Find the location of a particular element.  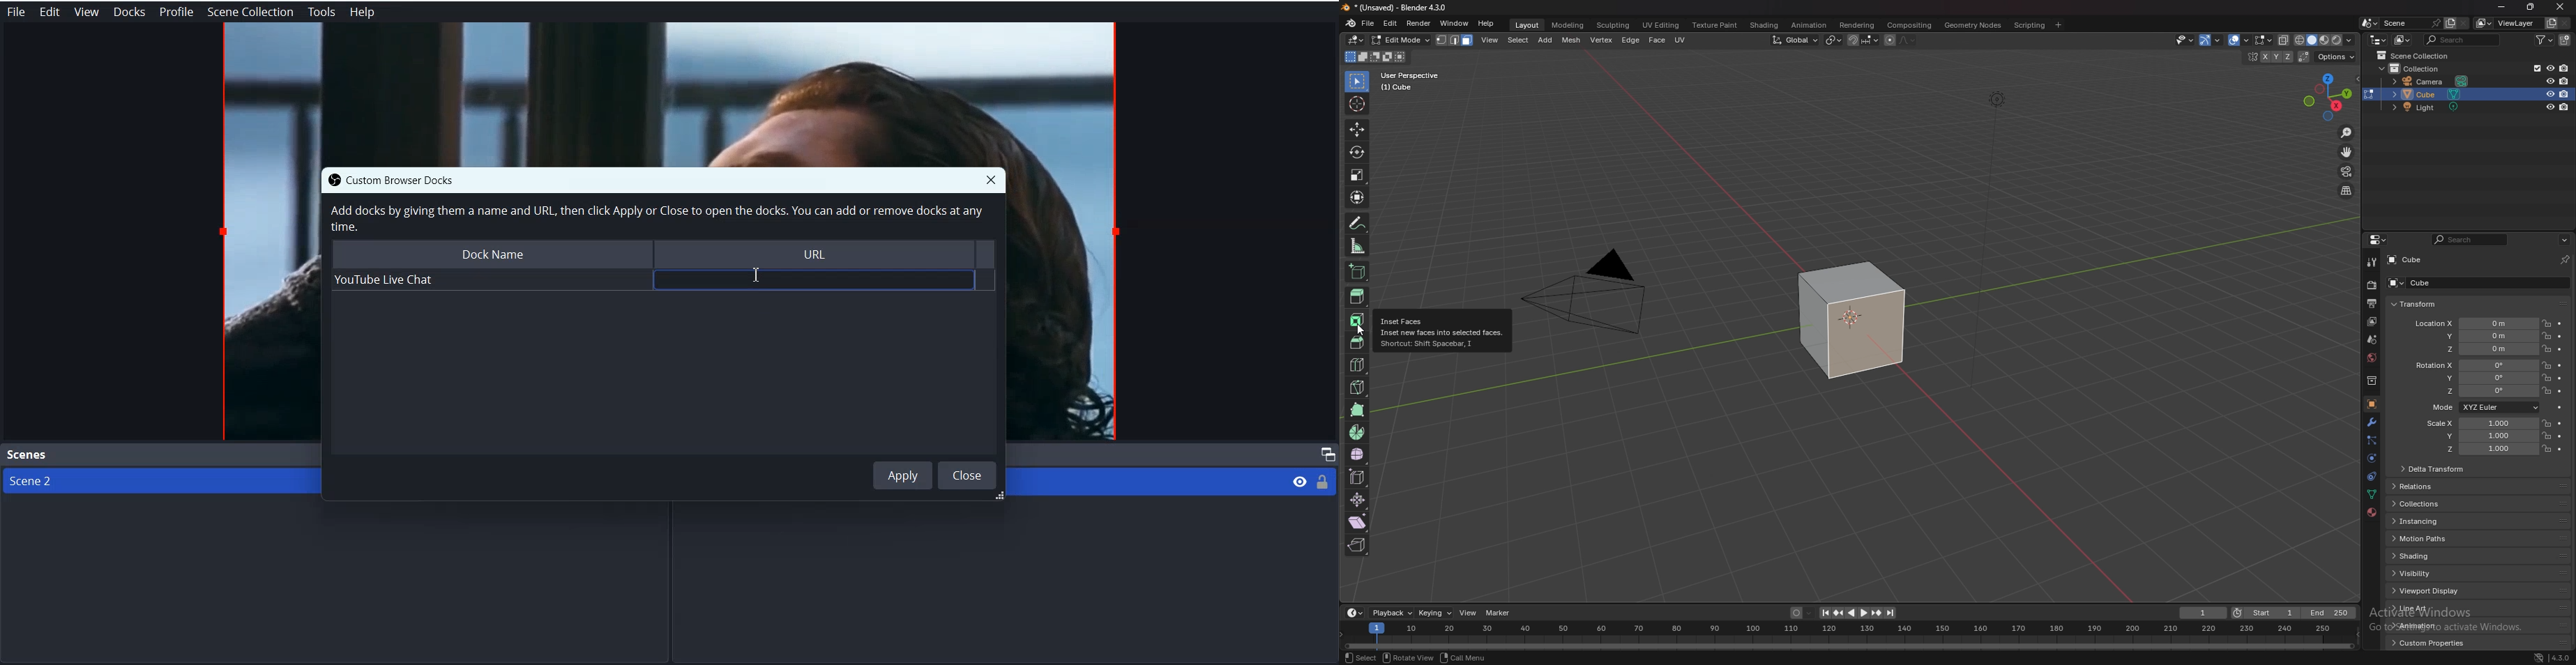

lock is located at coordinates (2547, 448).